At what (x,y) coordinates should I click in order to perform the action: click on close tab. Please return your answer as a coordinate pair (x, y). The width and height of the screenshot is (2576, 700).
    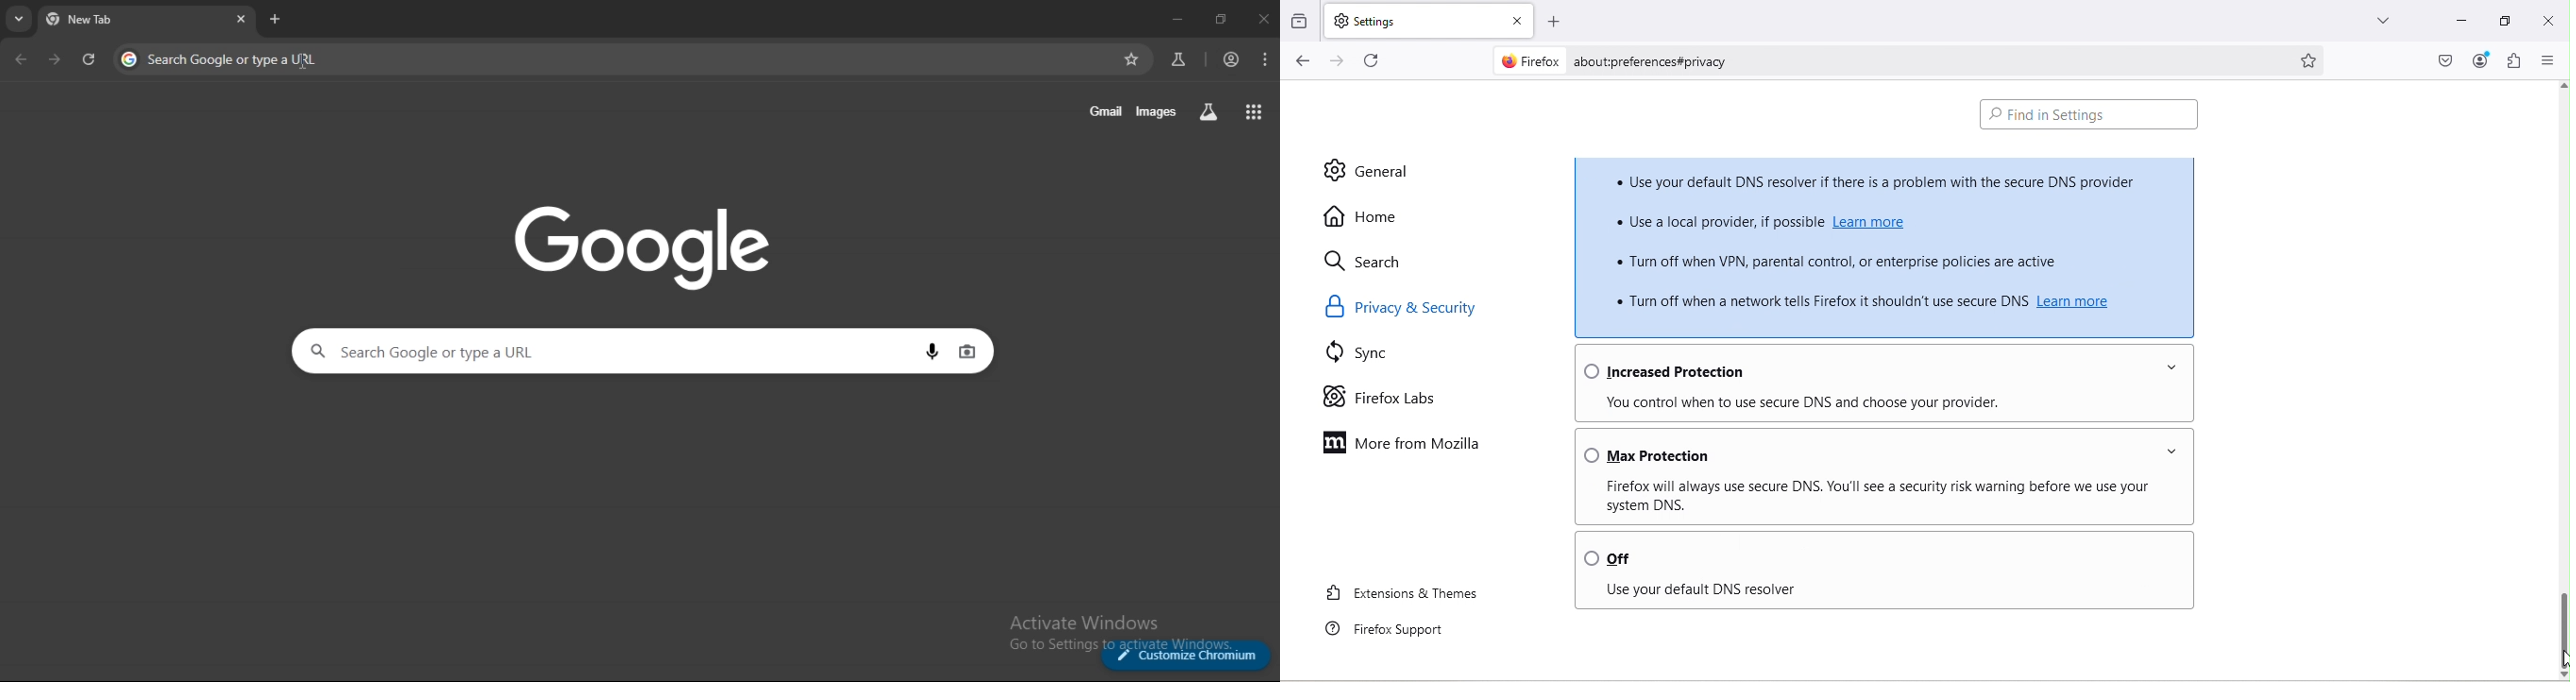
    Looking at the image, I should click on (242, 19).